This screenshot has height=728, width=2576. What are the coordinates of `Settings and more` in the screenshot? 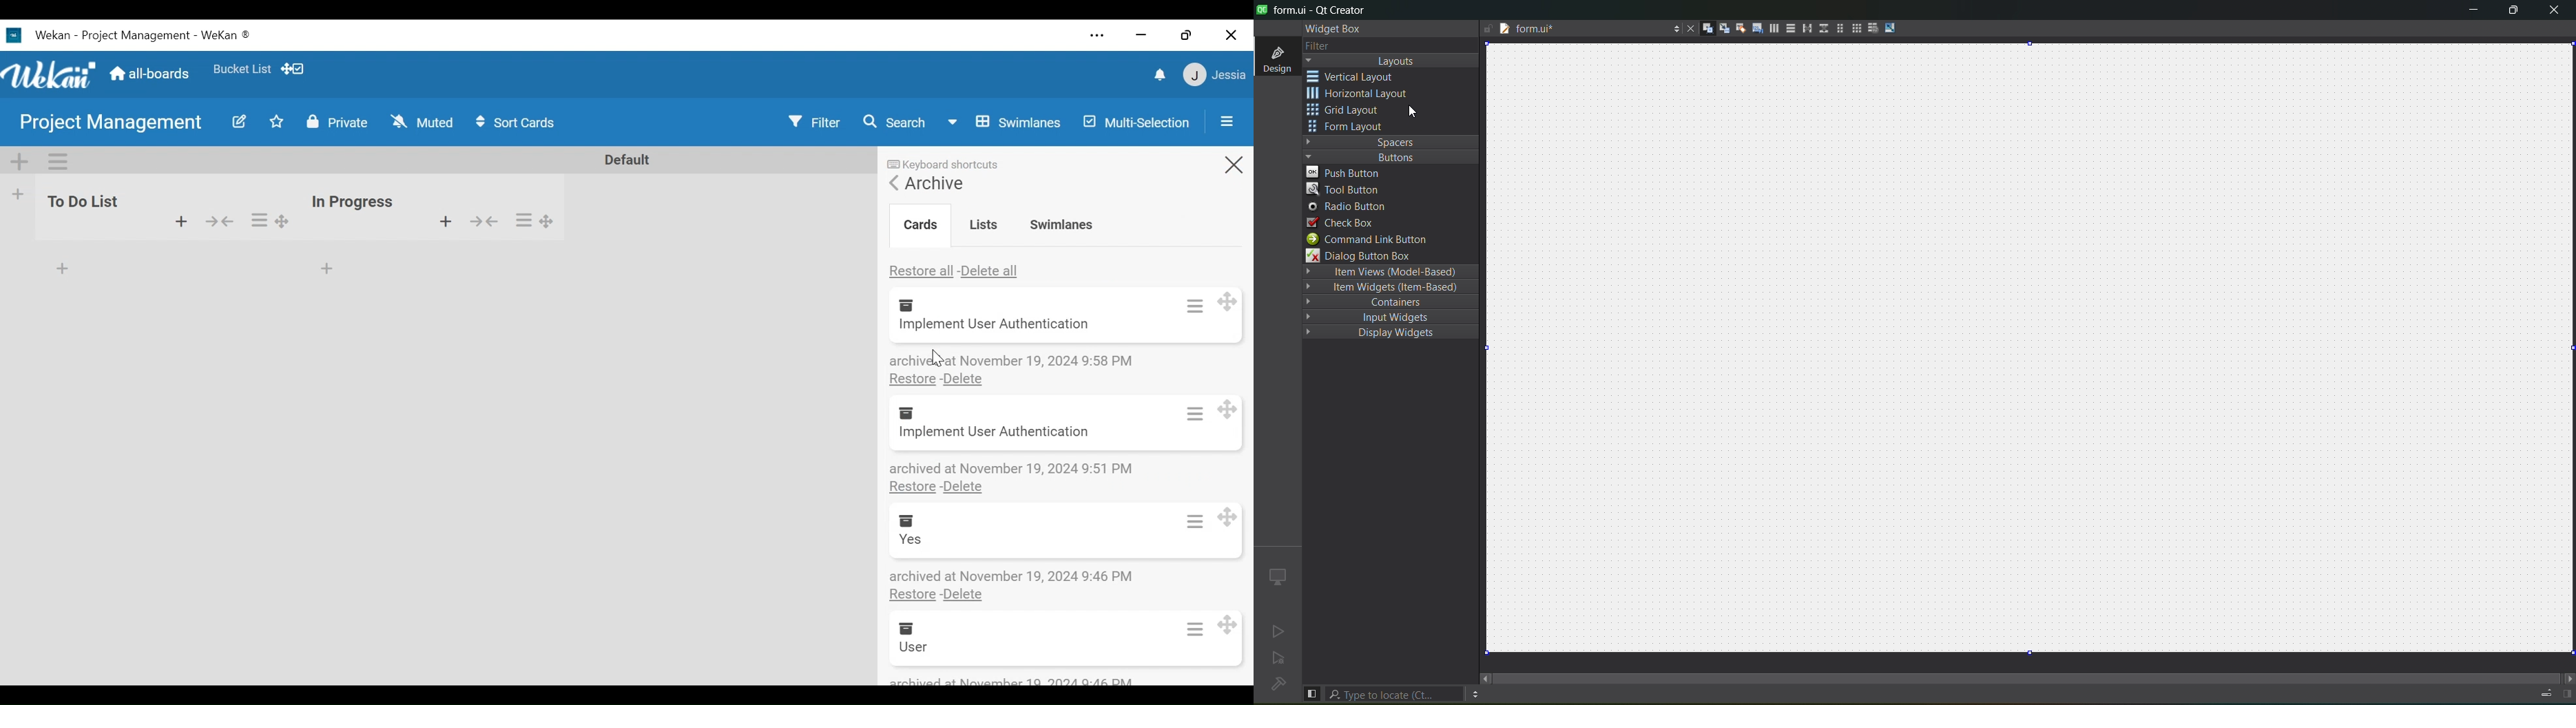 It's located at (1099, 35).